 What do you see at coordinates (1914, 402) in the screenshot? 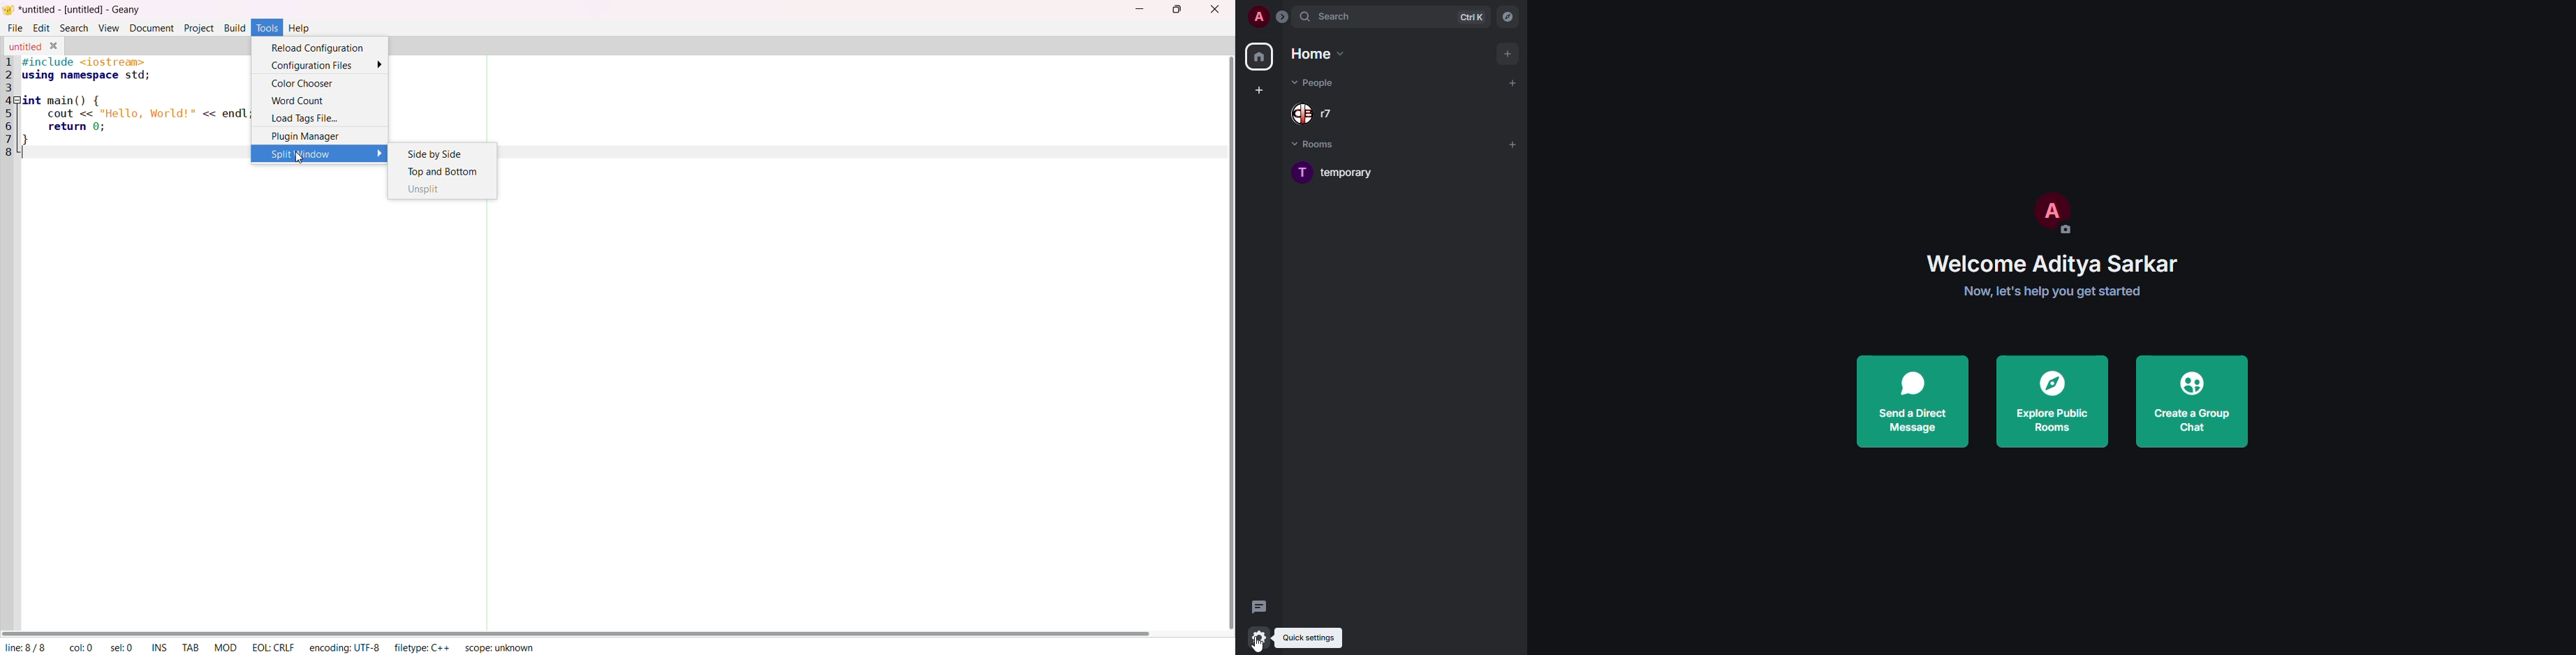
I see `send a direct message` at bounding box center [1914, 402].